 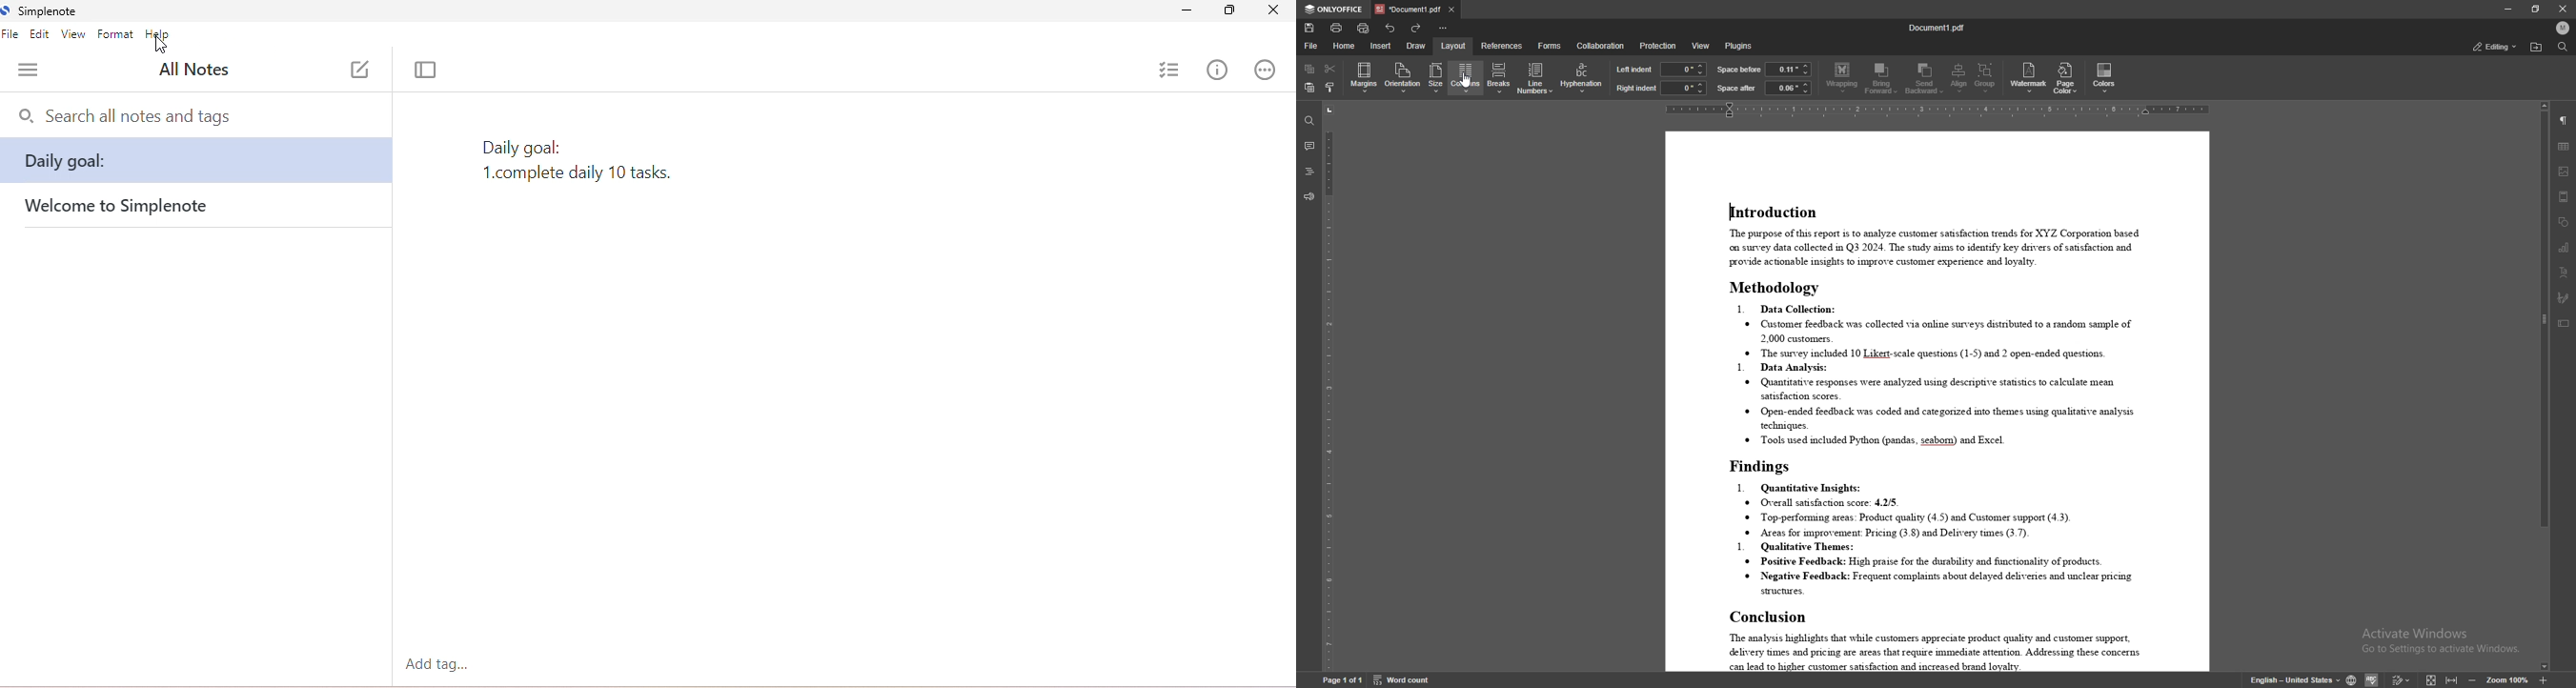 What do you see at coordinates (1309, 69) in the screenshot?
I see `copy` at bounding box center [1309, 69].